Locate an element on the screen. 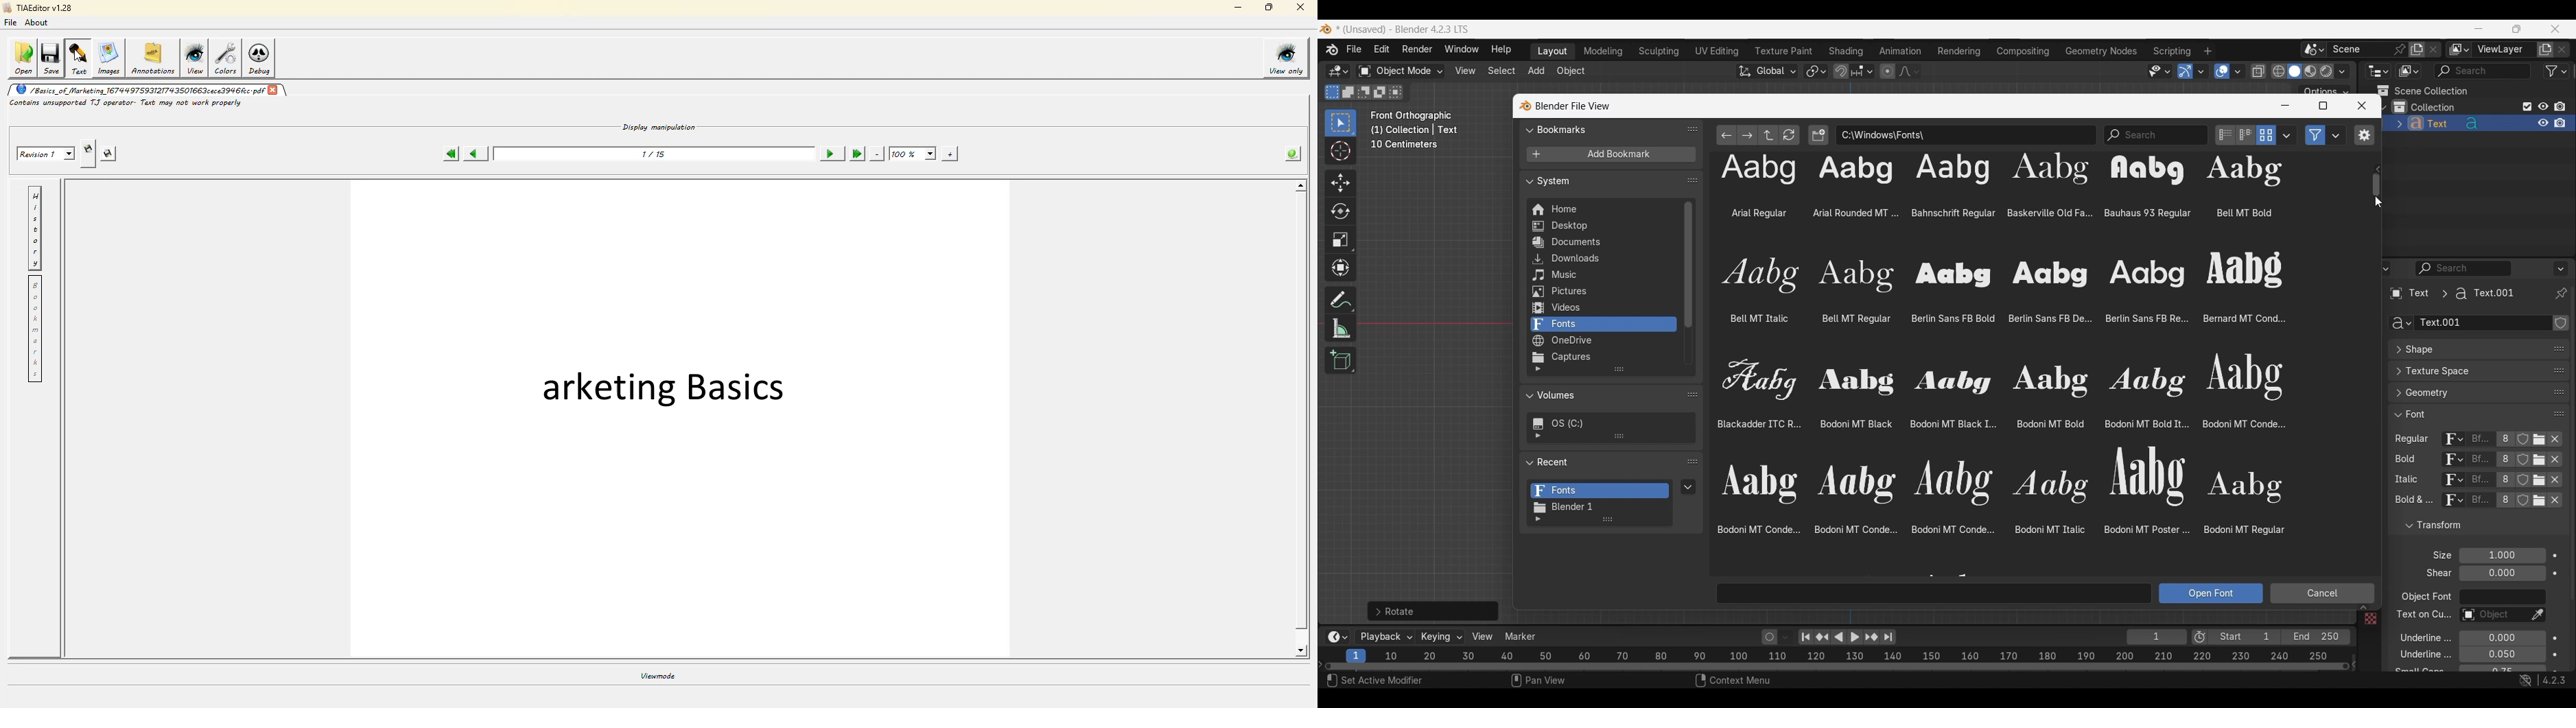 Image resolution: width=2576 pixels, height=728 pixels. Select editor type/3D Viewport, current selection is located at coordinates (1338, 71).